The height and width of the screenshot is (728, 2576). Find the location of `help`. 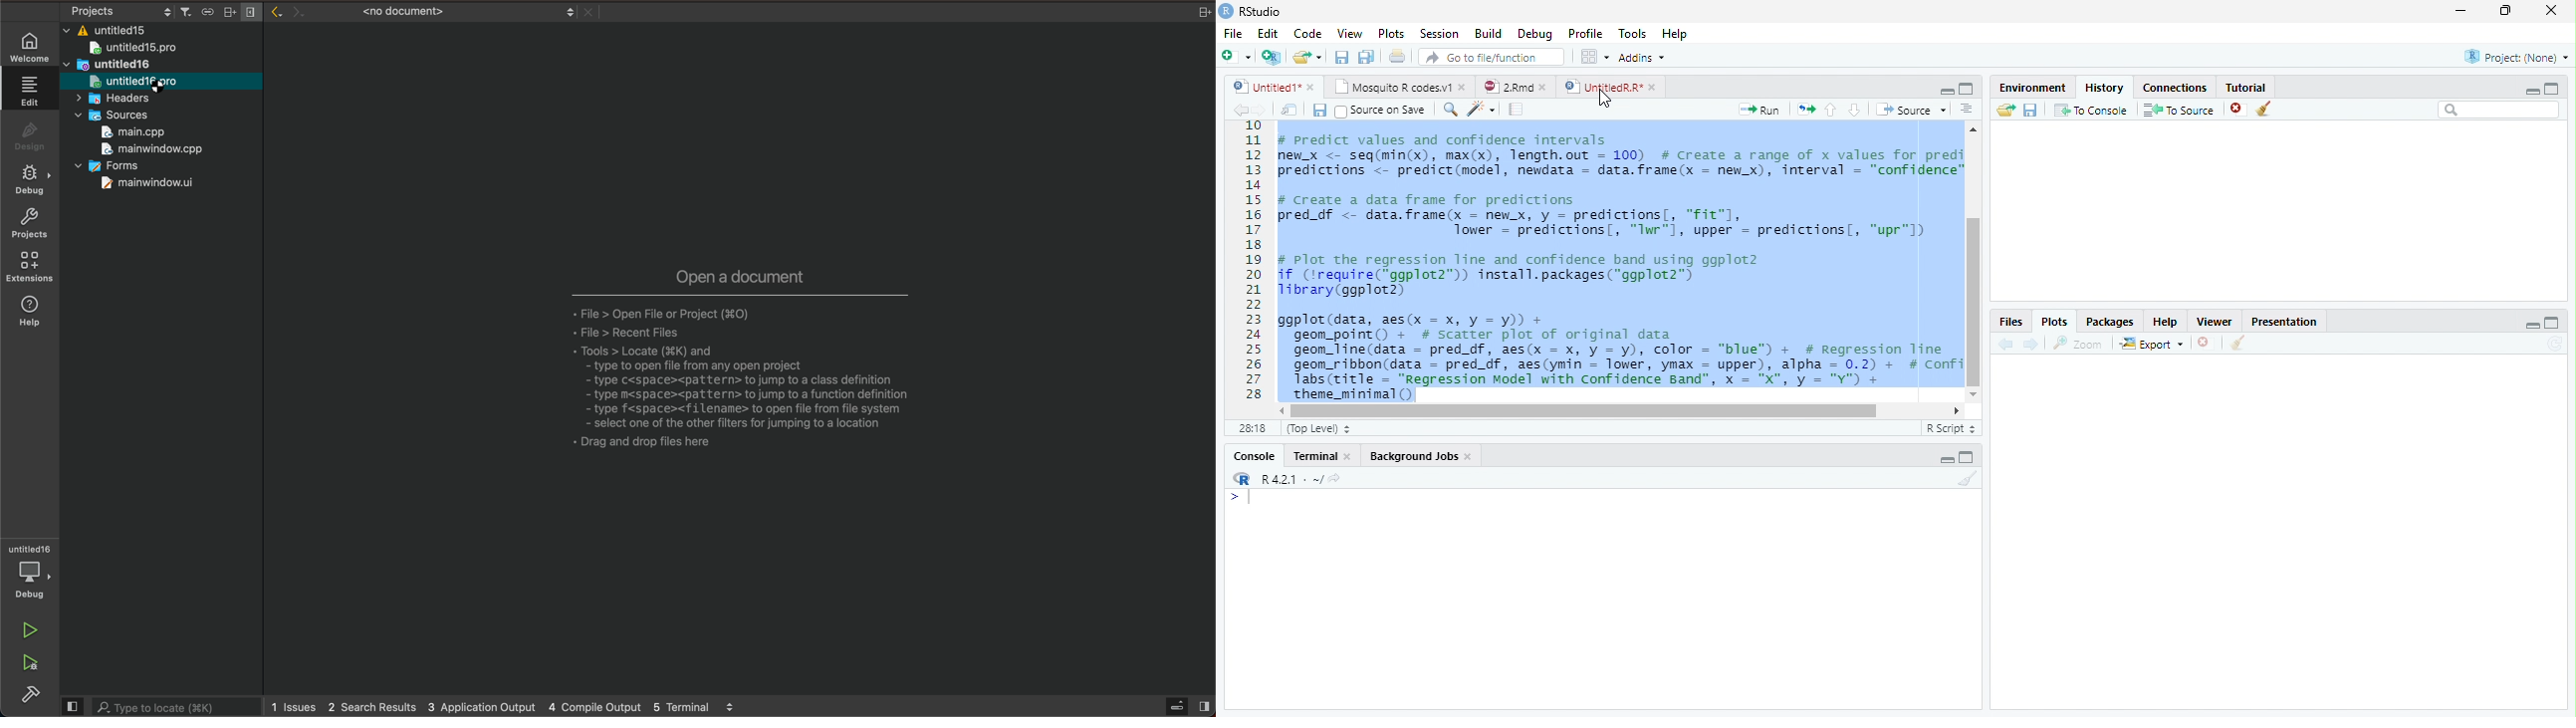

help is located at coordinates (32, 311).